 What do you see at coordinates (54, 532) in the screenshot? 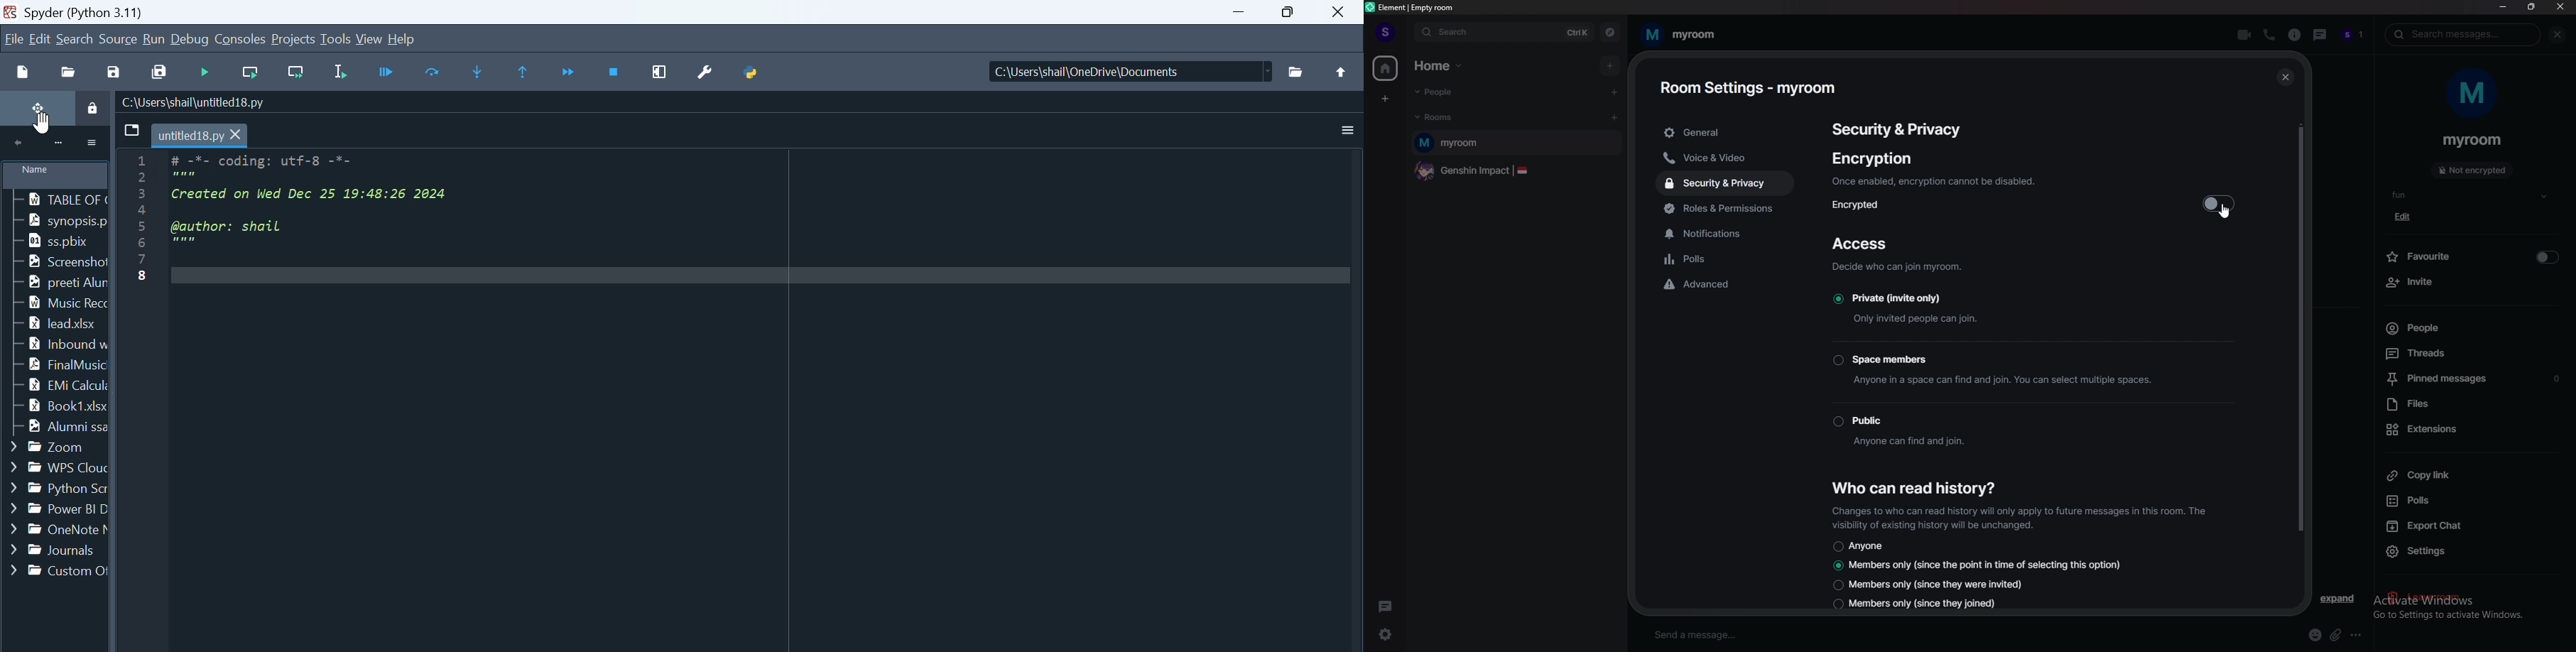
I see `OneNote..` at bounding box center [54, 532].